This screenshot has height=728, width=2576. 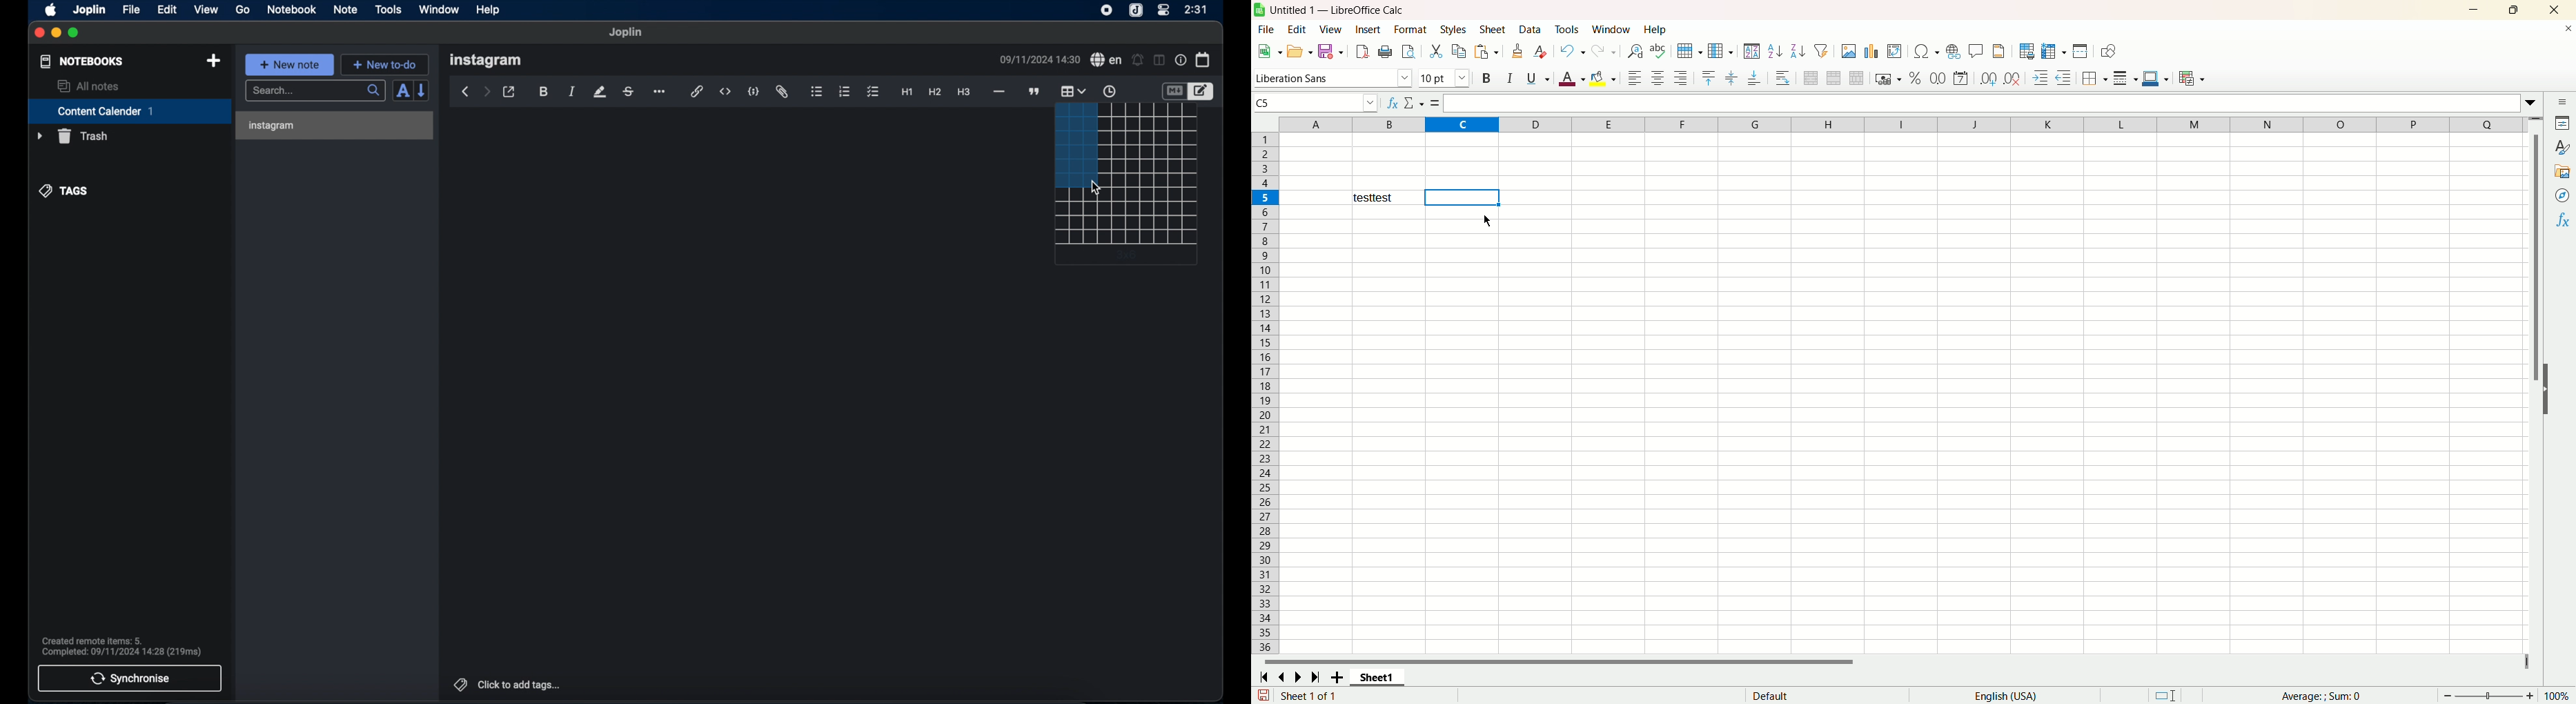 What do you see at coordinates (244, 10) in the screenshot?
I see `go` at bounding box center [244, 10].